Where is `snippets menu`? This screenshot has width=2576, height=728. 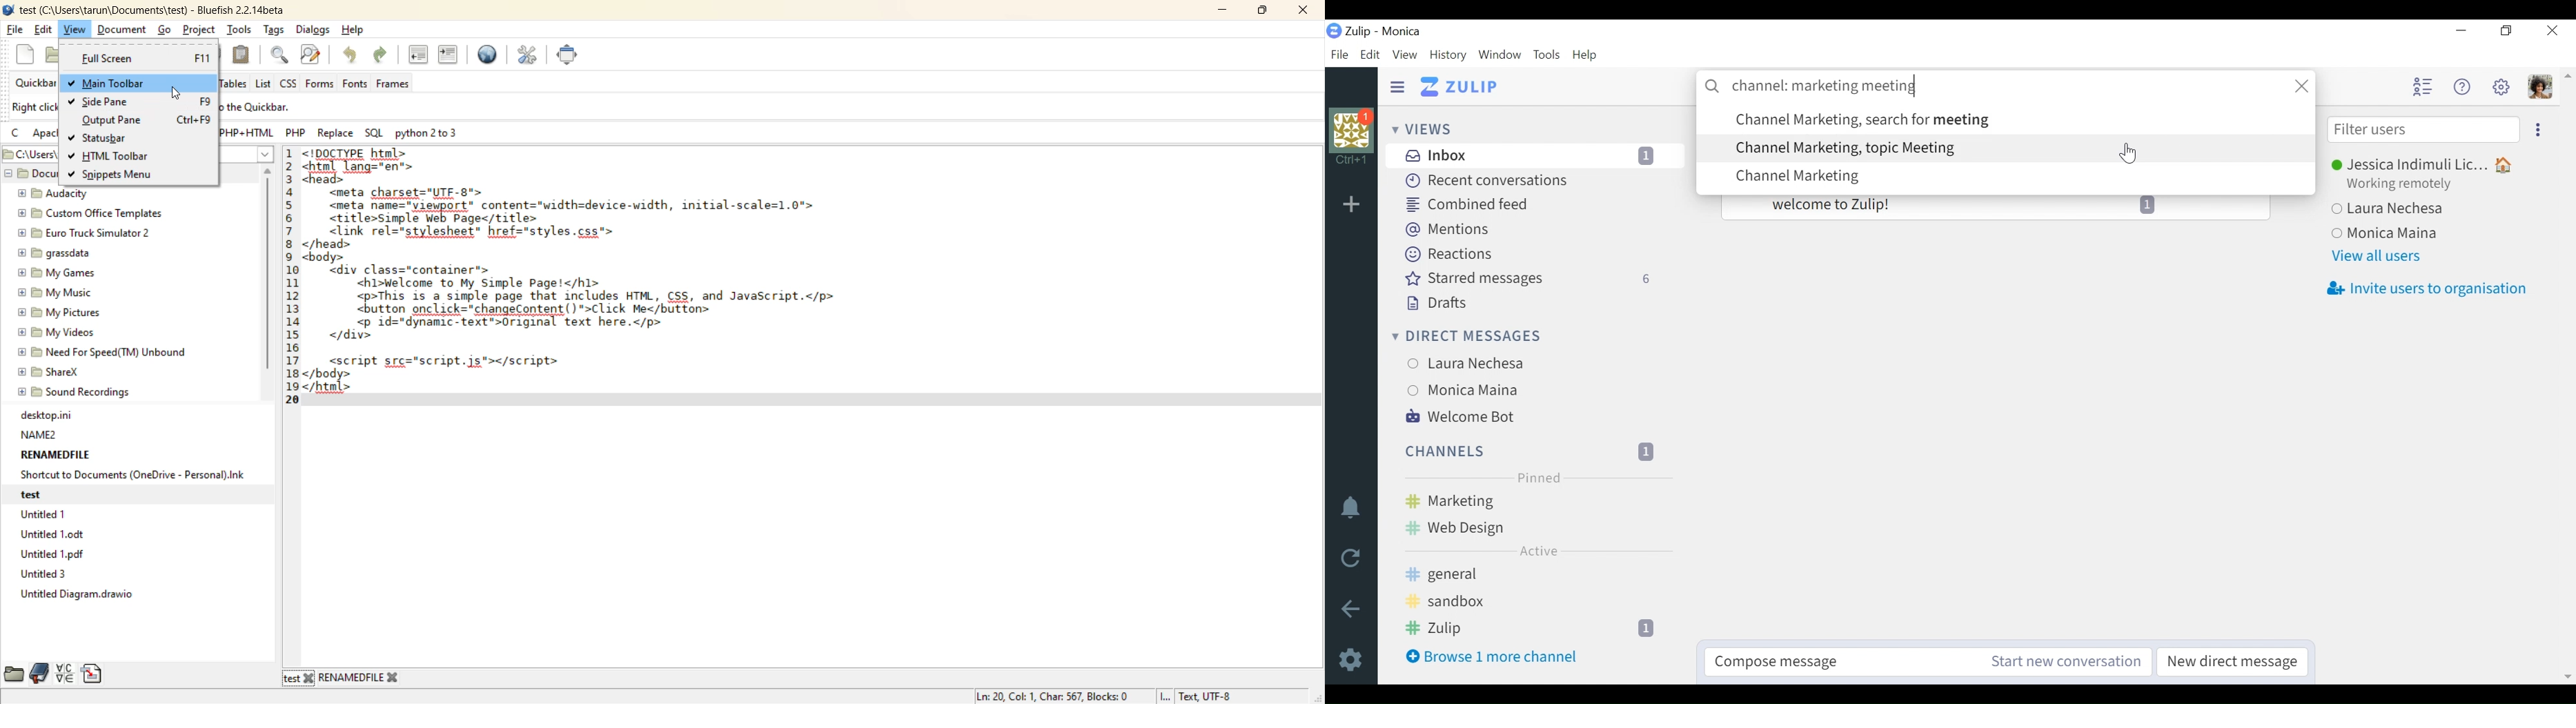
snippets menu is located at coordinates (124, 175).